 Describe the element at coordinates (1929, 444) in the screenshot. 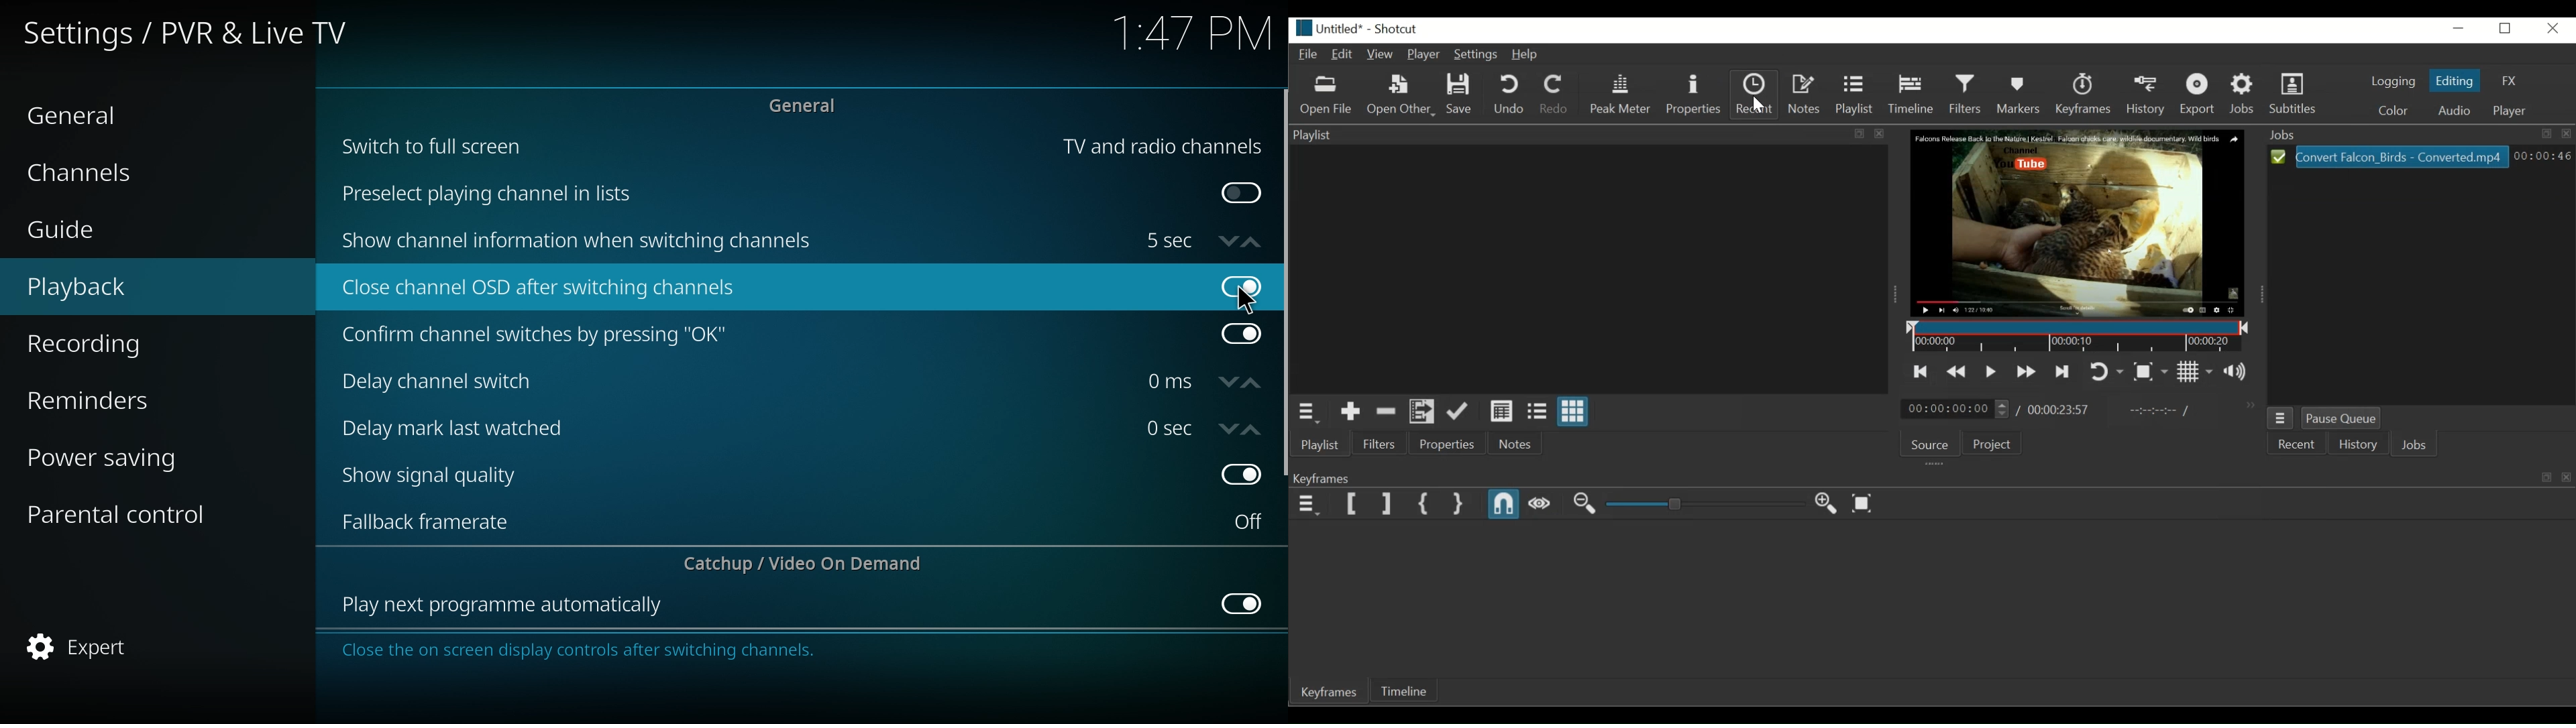

I see `Source` at that location.